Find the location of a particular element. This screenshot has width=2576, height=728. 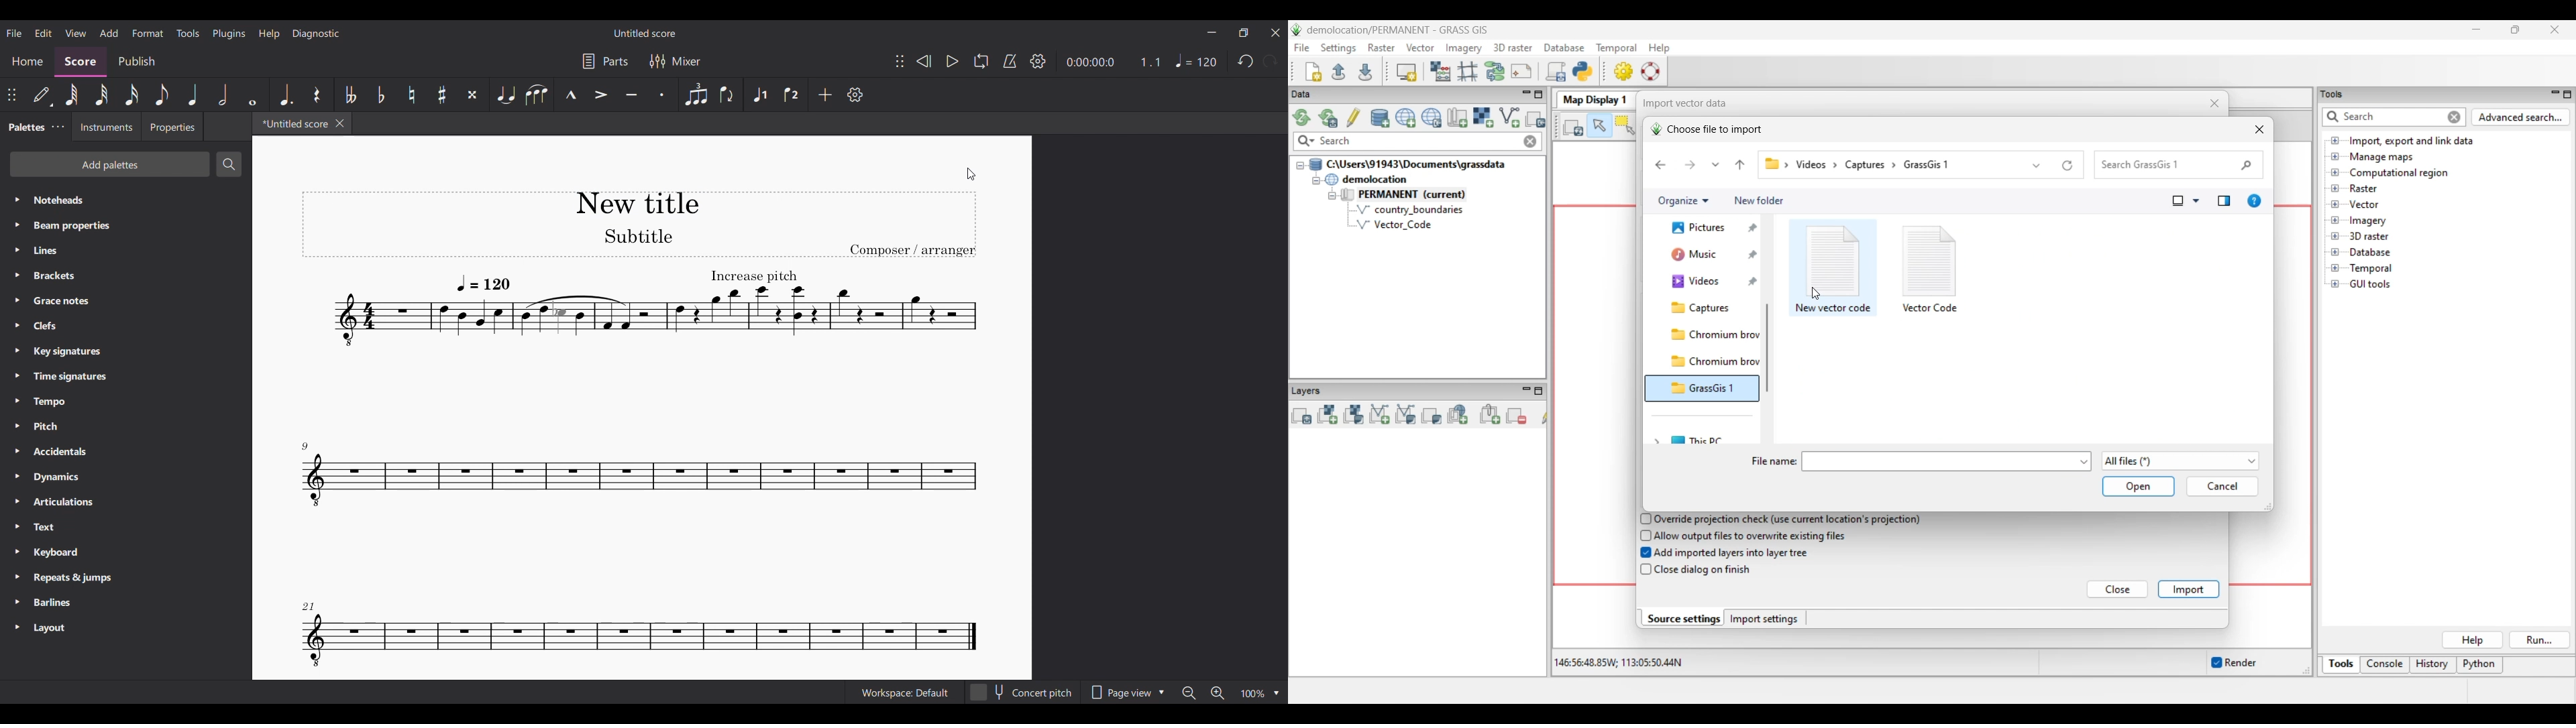

Key signatures is located at coordinates (127, 351).